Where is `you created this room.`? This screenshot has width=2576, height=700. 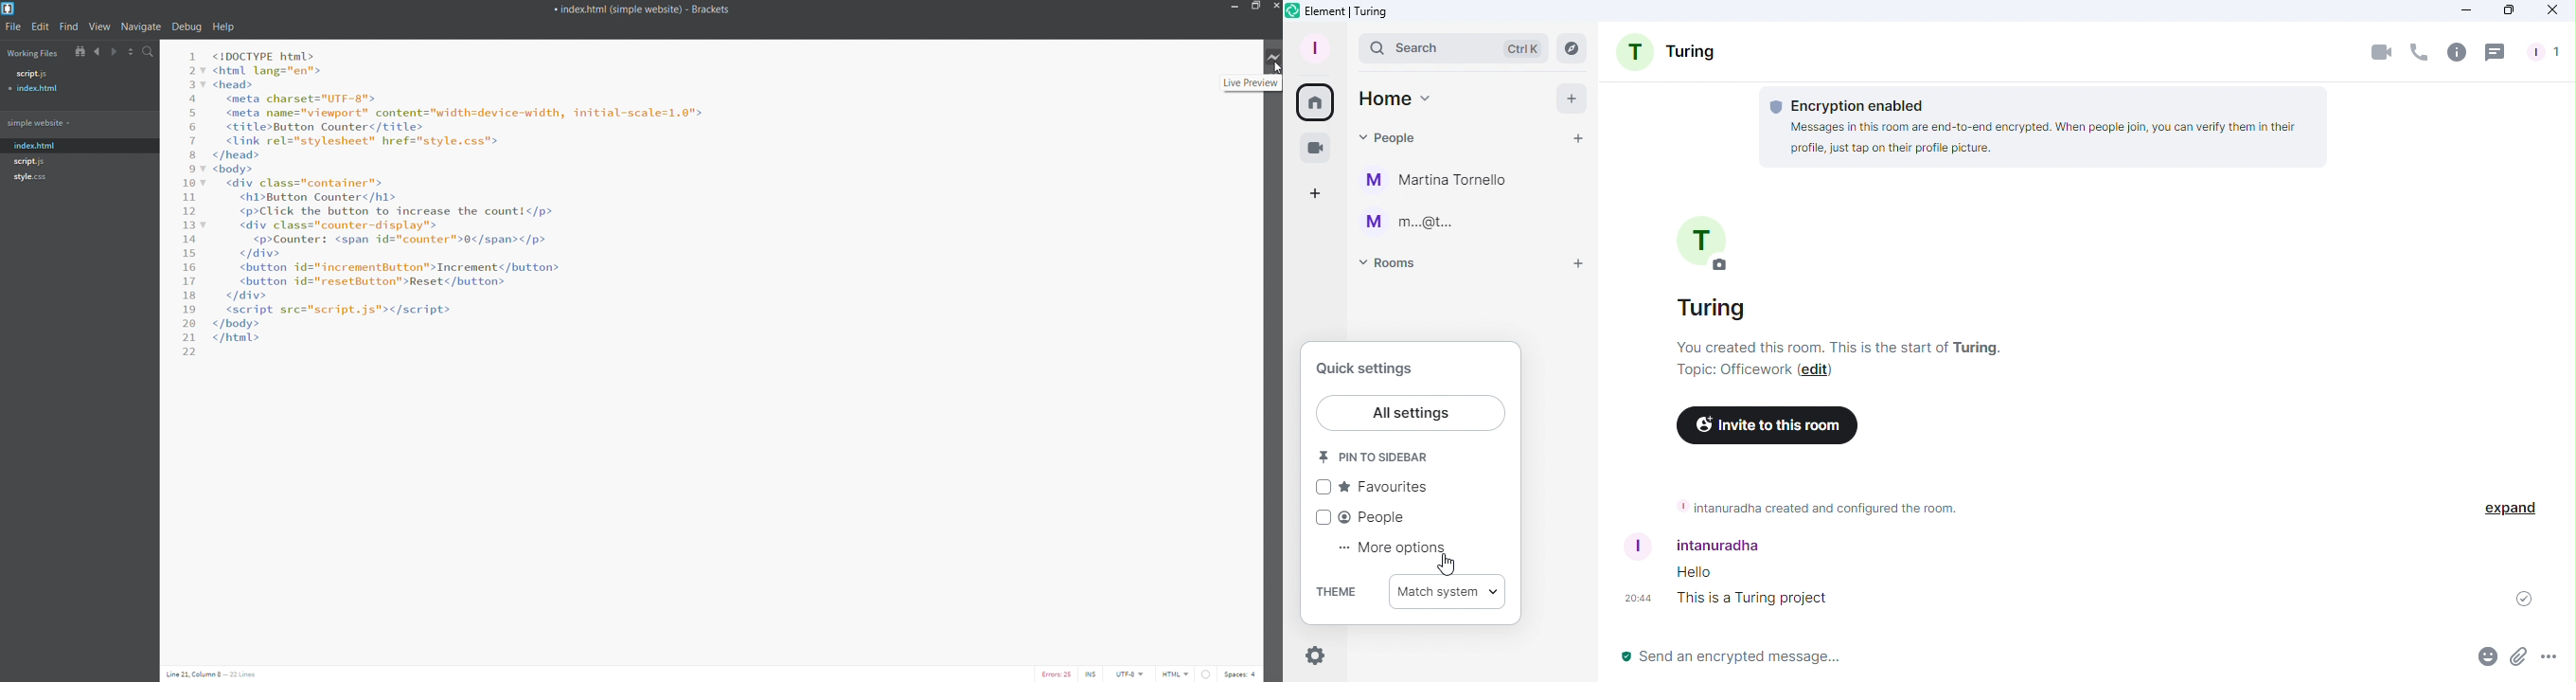 you created this room. is located at coordinates (1844, 348).